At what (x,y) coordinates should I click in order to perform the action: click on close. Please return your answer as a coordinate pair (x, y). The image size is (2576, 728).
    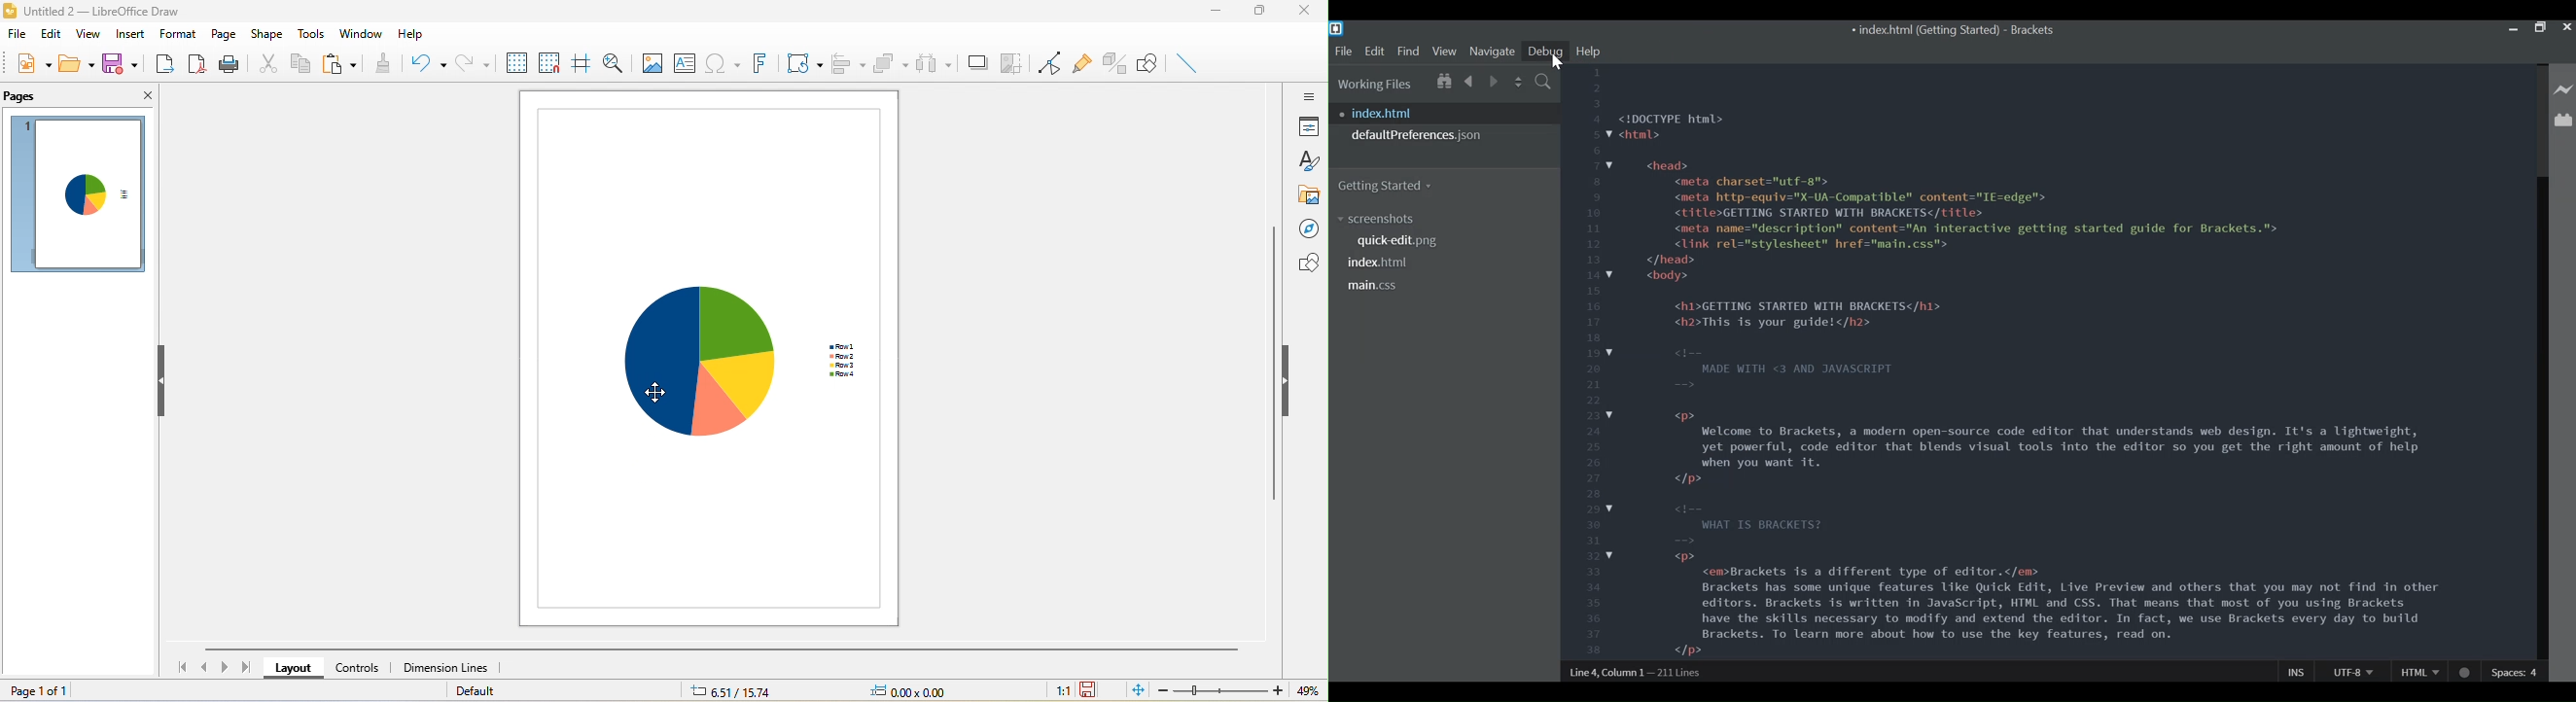
    Looking at the image, I should click on (1306, 12).